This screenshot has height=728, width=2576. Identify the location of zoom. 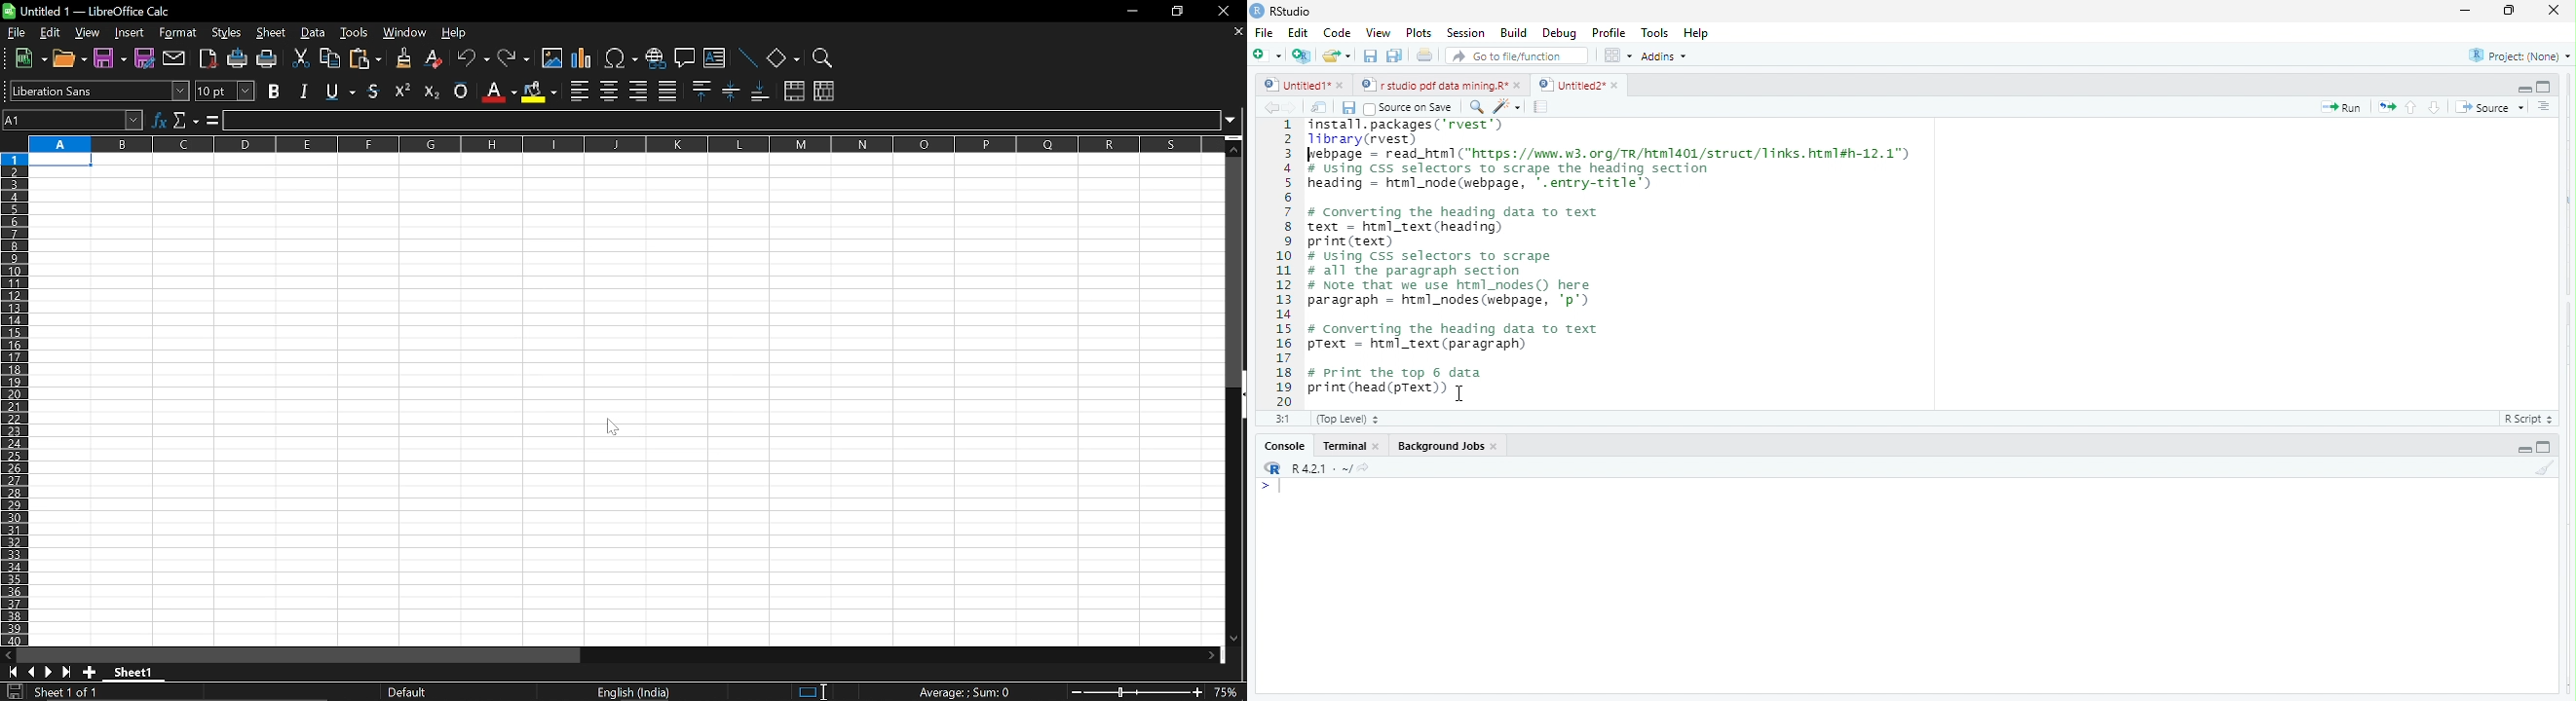
(820, 58).